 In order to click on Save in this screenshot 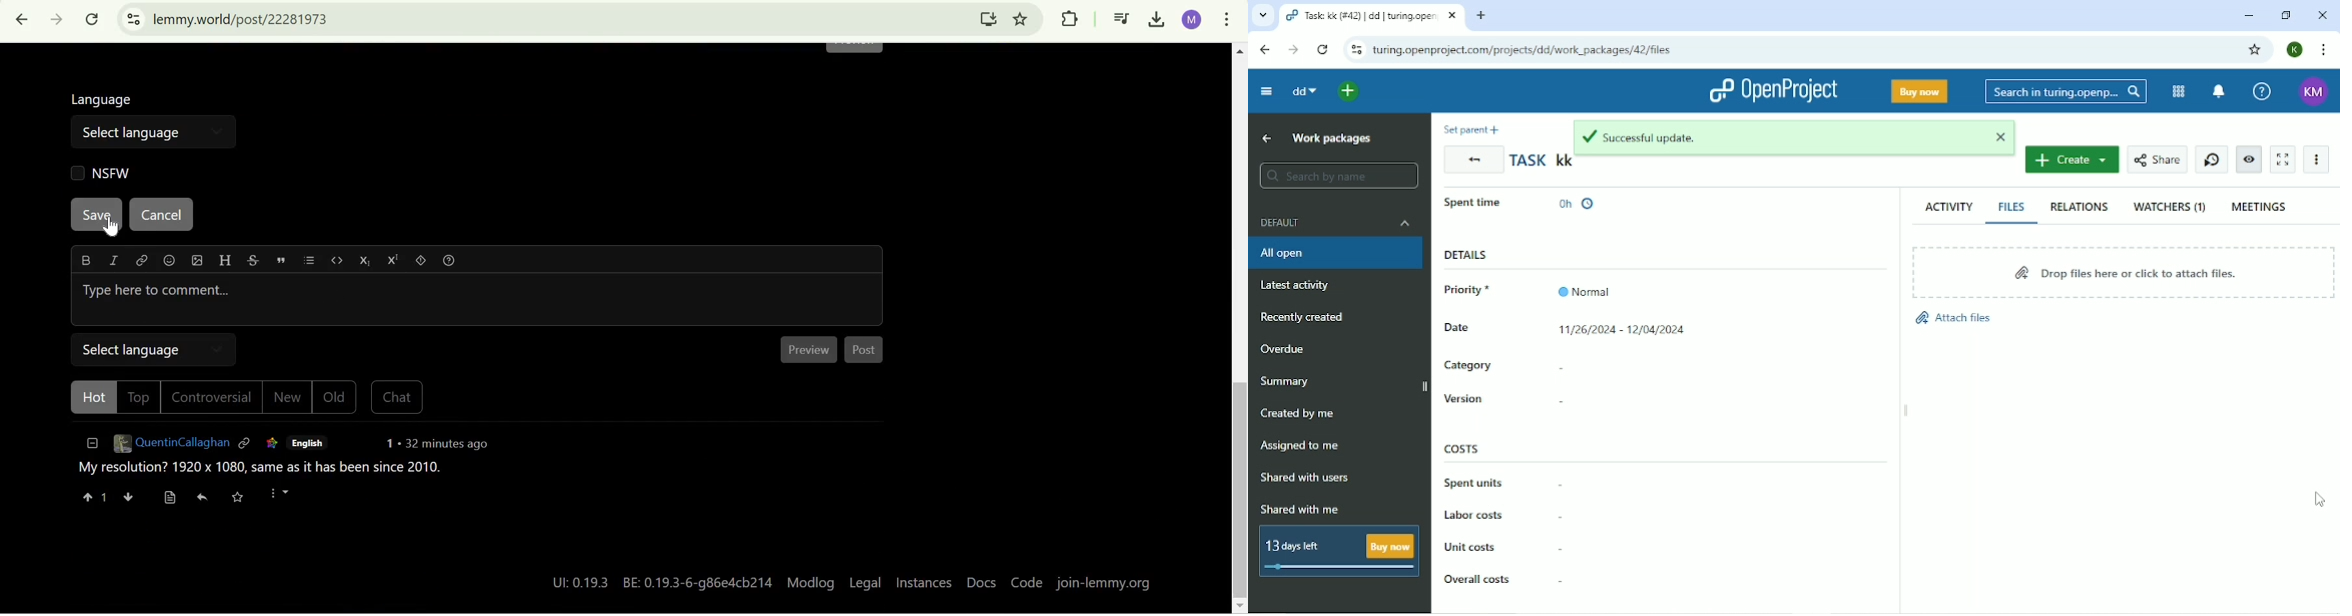, I will do `click(98, 215)`.